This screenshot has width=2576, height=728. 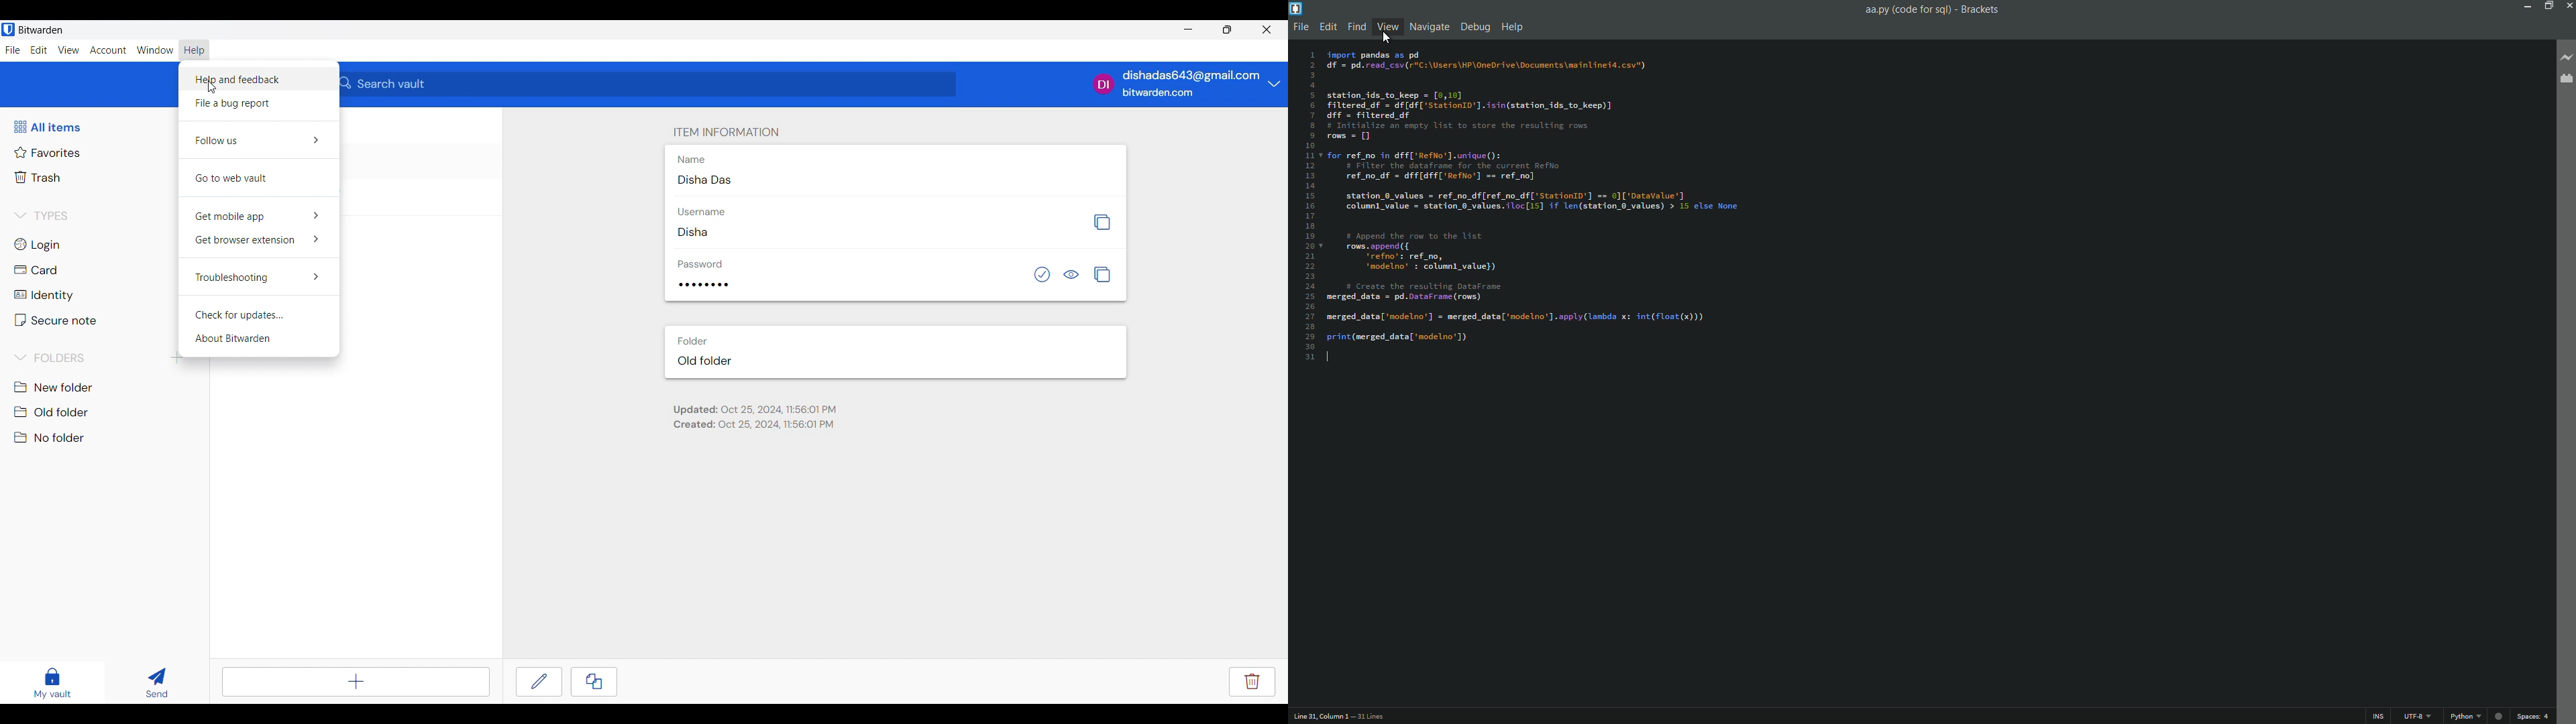 I want to click on minimize, so click(x=2526, y=6).